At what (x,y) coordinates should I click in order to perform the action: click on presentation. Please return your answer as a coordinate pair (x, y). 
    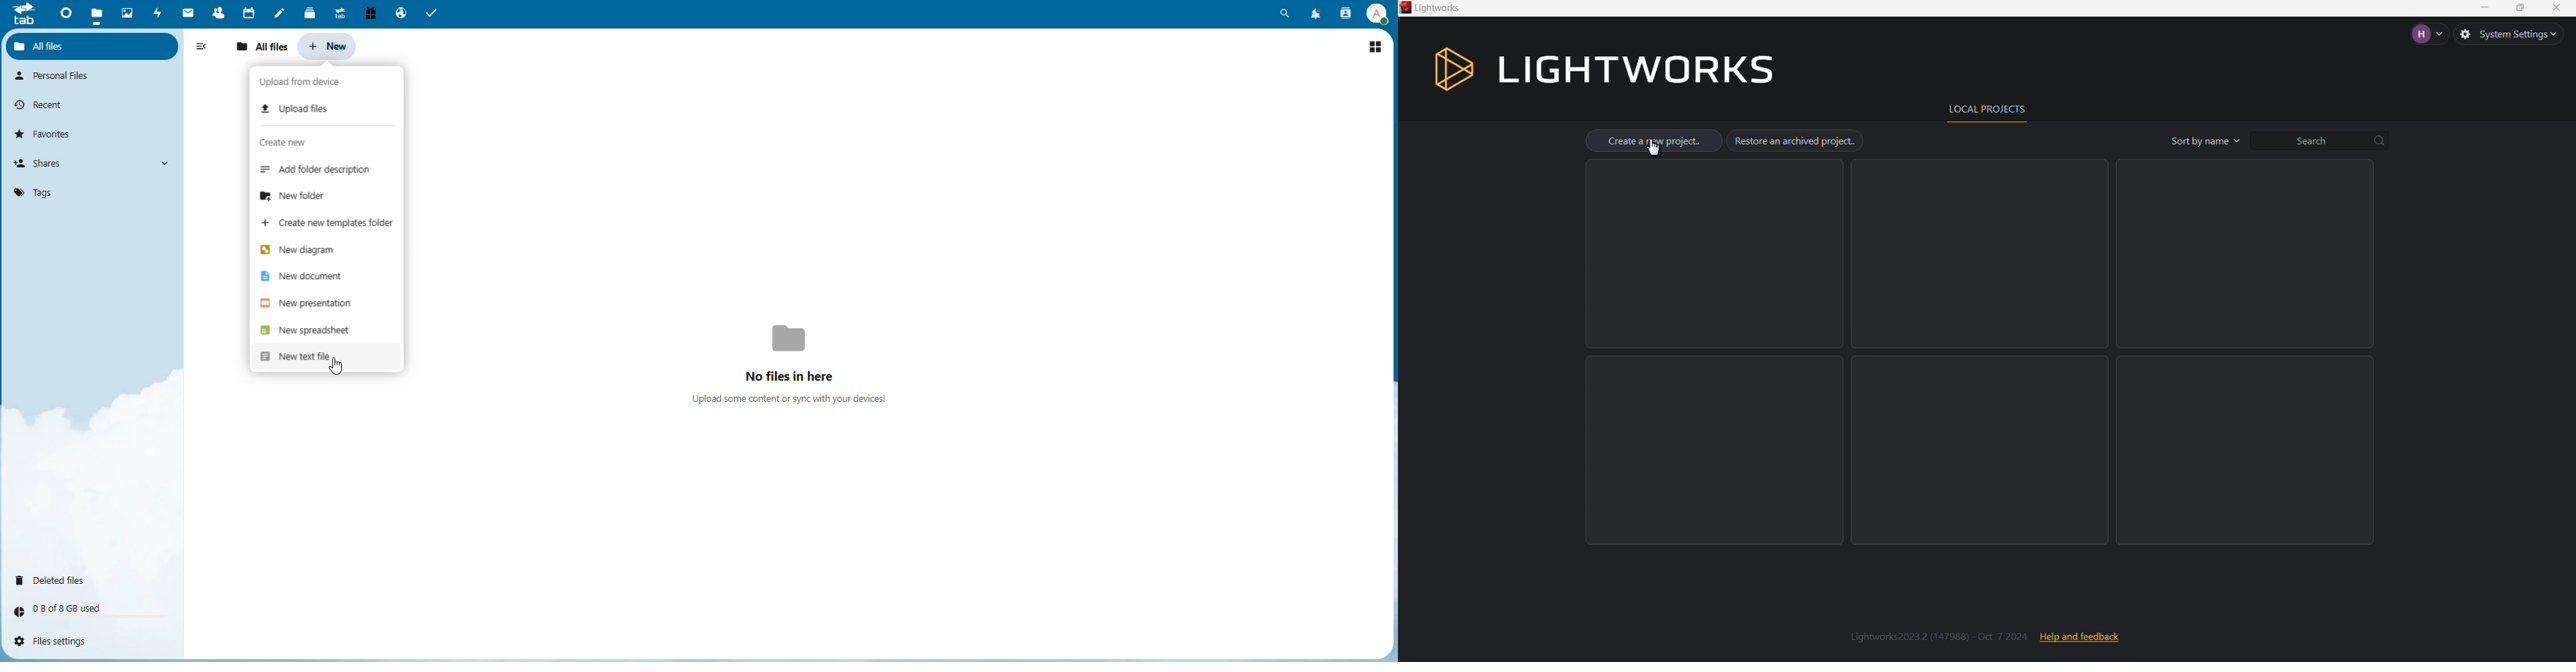
    Looking at the image, I should click on (306, 304).